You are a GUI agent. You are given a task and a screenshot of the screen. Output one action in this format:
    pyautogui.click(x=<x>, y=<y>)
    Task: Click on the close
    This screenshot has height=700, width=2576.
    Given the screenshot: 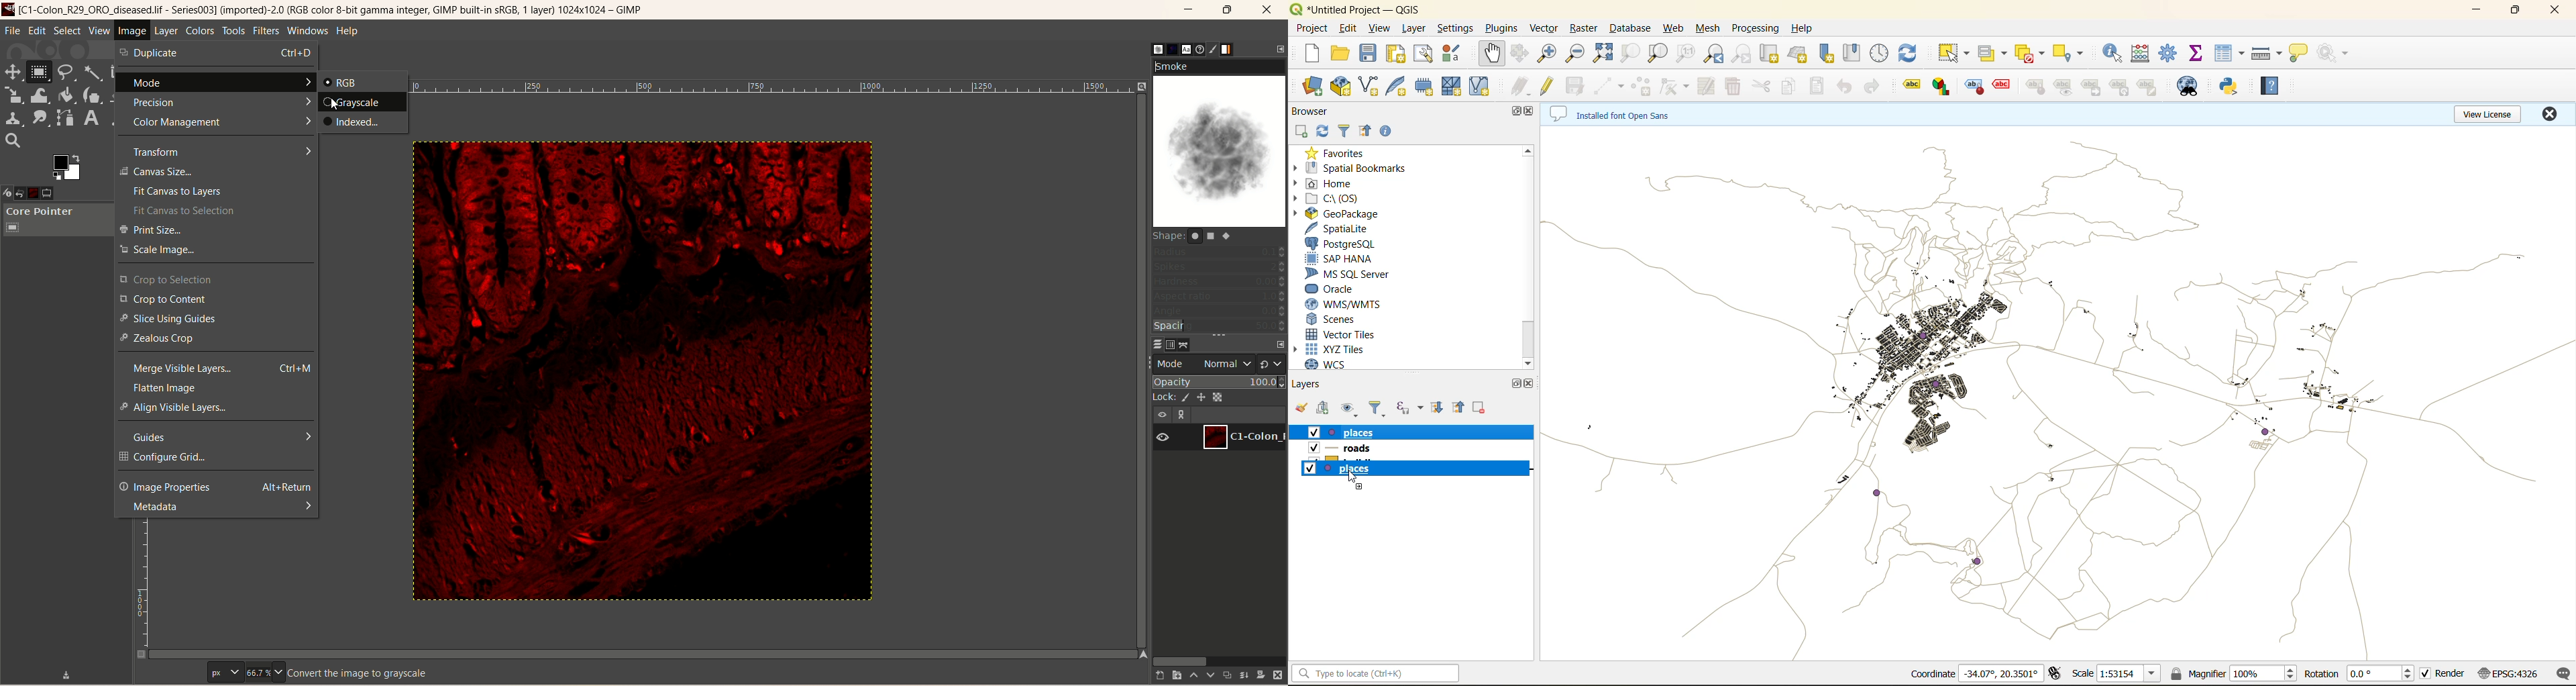 What is the action you would take?
    pyautogui.click(x=1532, y=112)
    